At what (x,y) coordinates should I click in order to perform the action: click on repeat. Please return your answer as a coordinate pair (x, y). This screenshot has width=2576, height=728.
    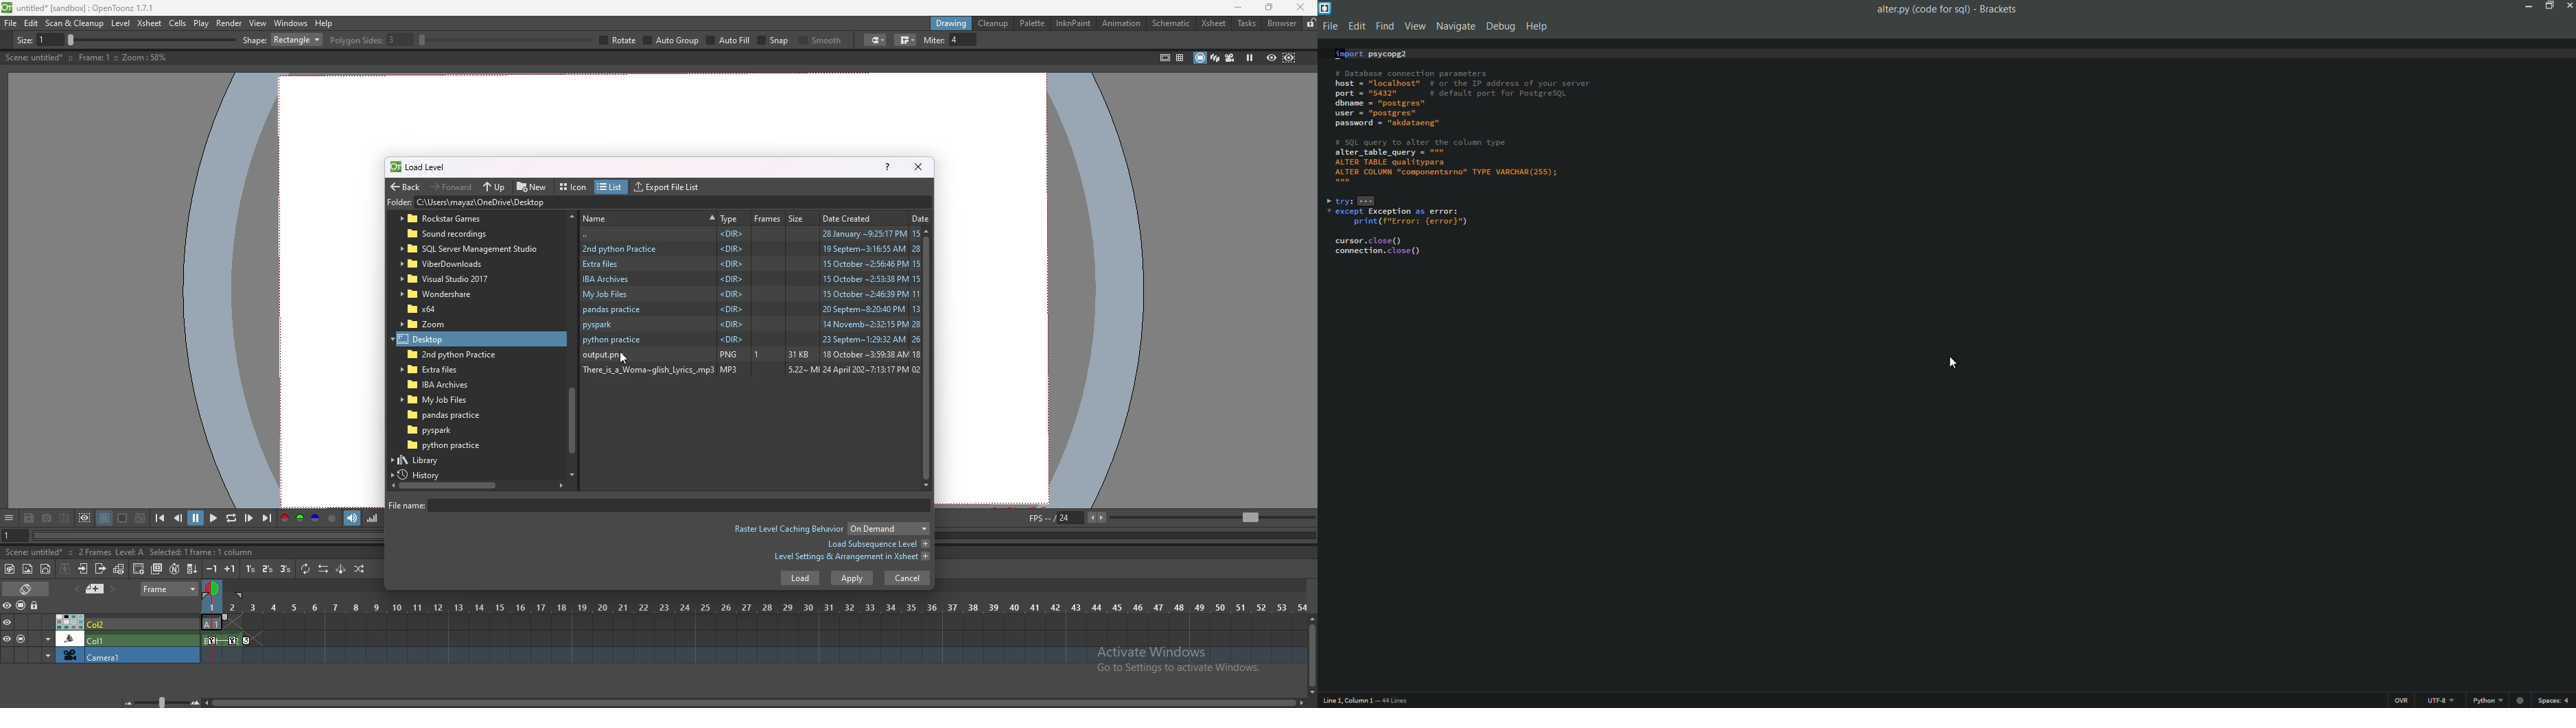
    Looking at the image, I should click on (304, 569).